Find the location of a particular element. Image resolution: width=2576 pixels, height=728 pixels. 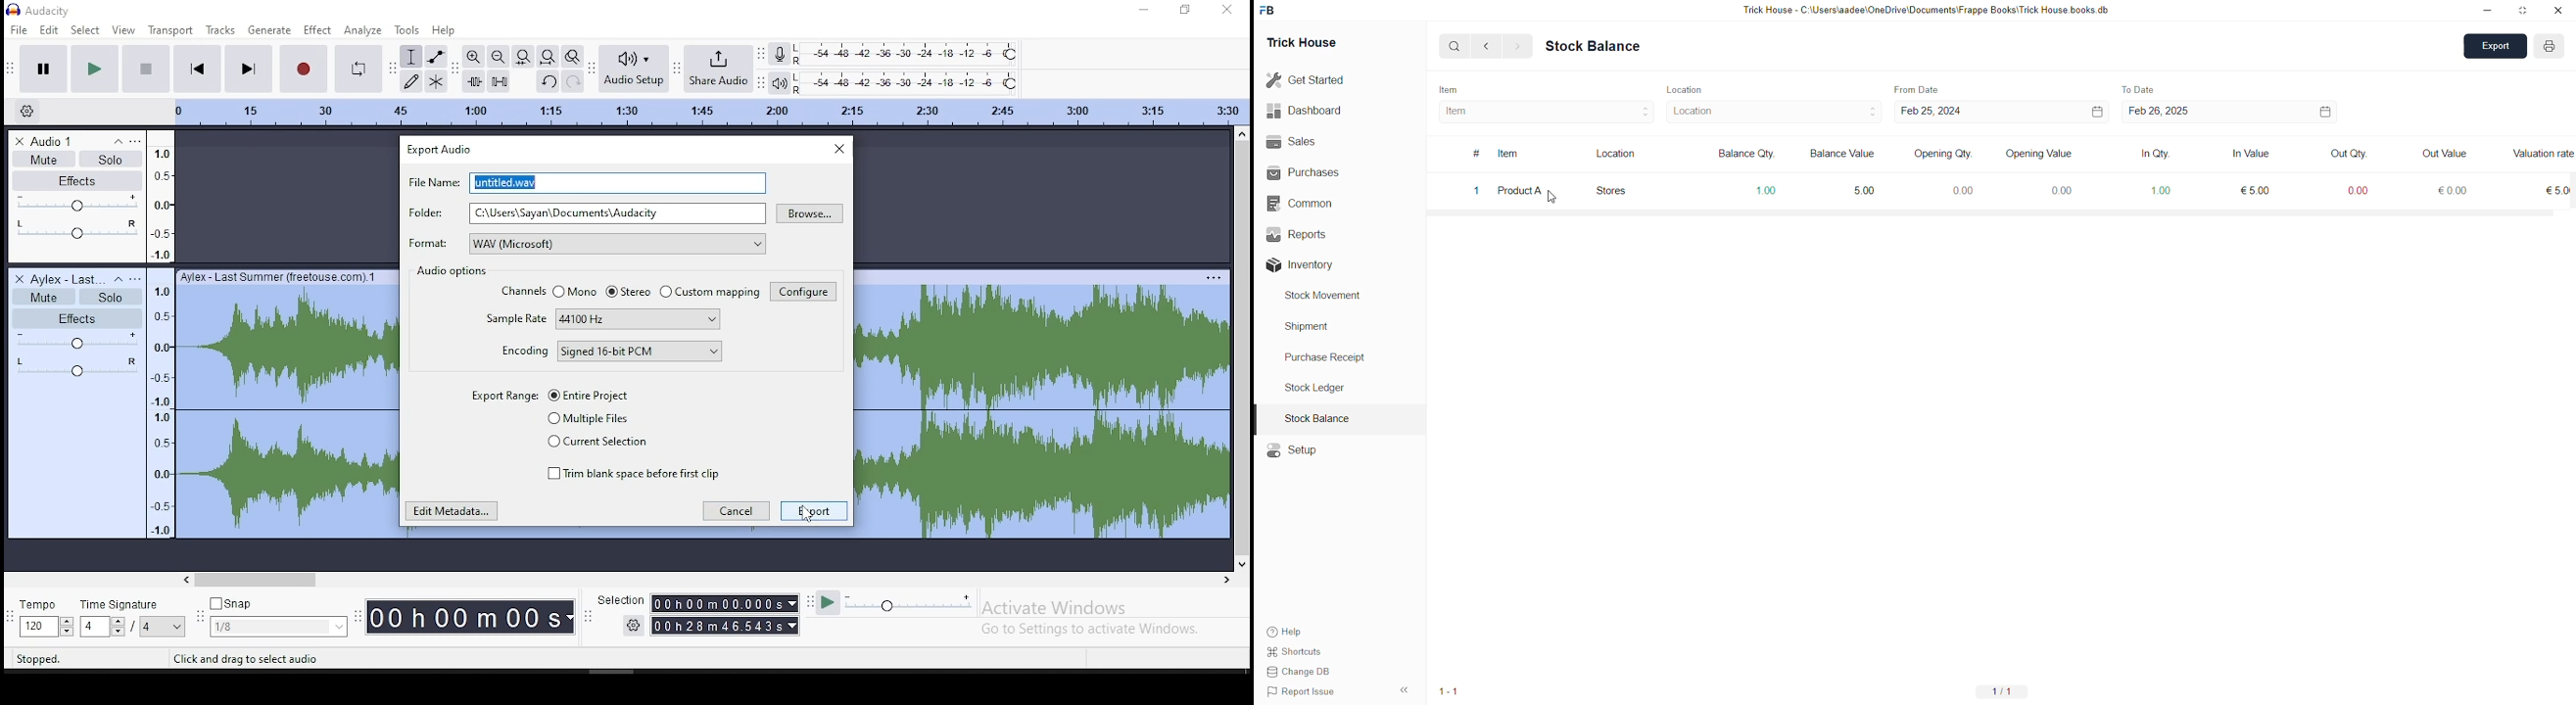

zoom toggle is located at coordinates (572, 57).